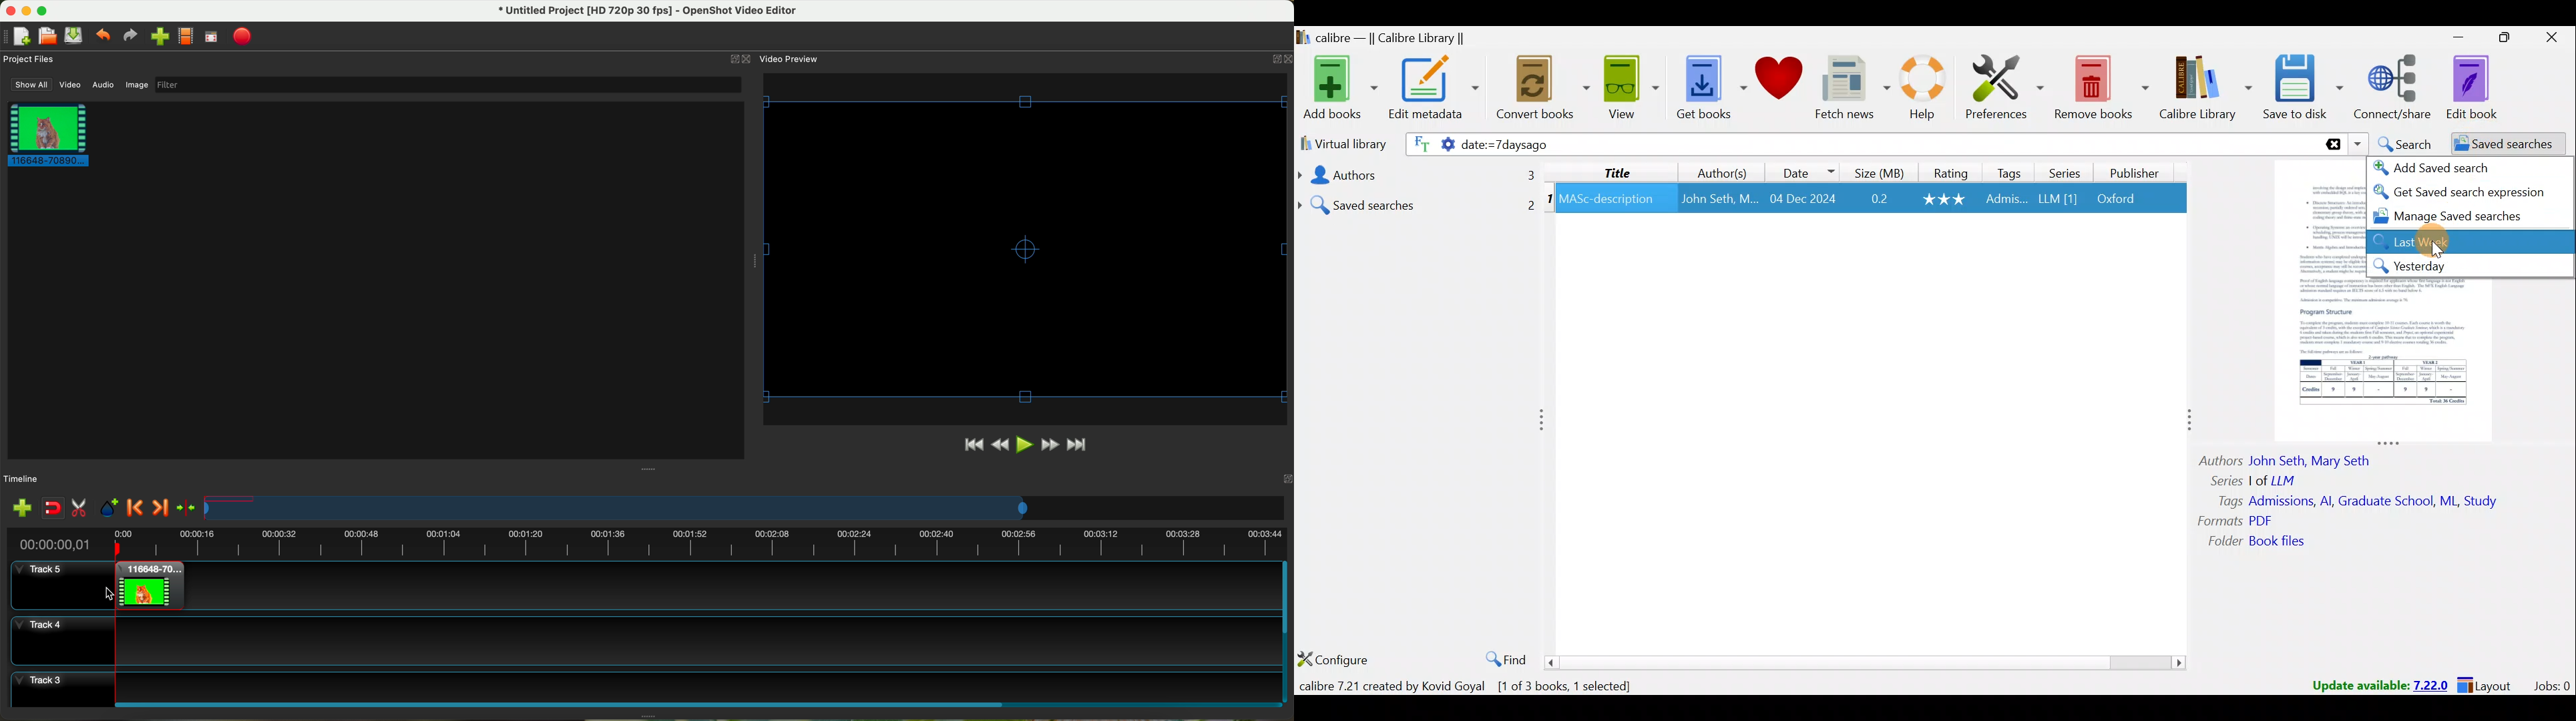  Describe the element at coordinates (2455, 217) in the screenshot. I see `Manage Saved searches` at that location.